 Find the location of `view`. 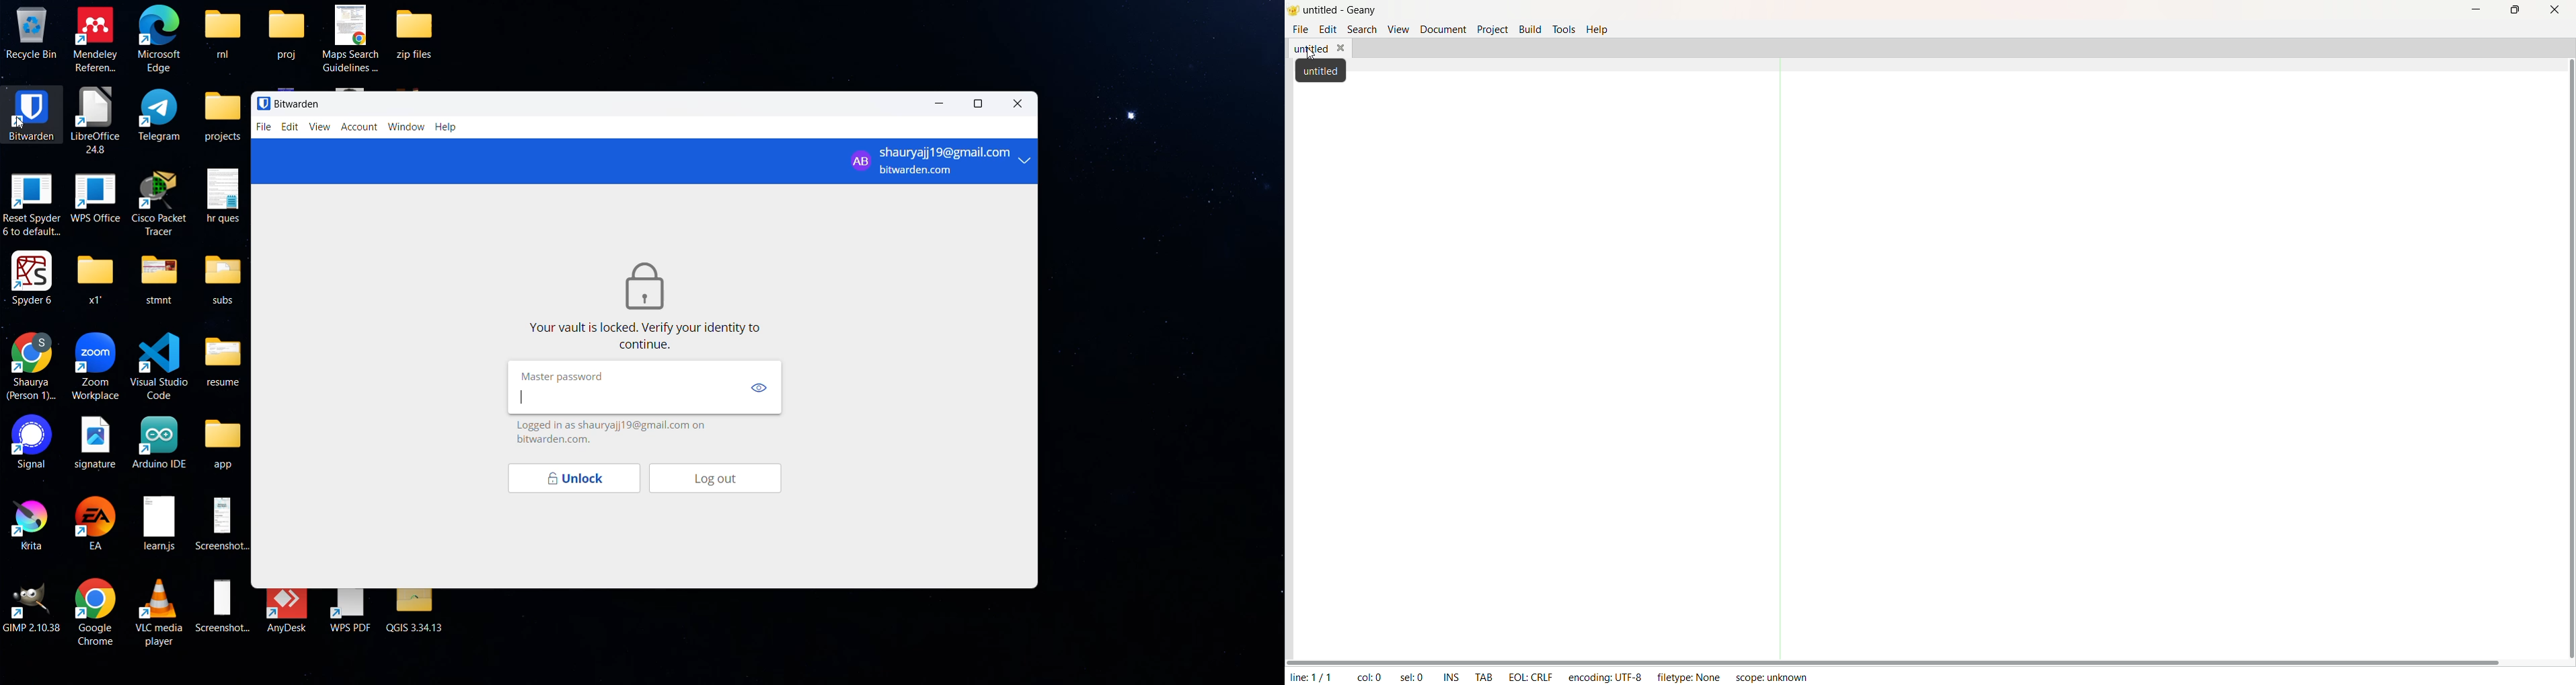

view is located at coordinates (759, 389).